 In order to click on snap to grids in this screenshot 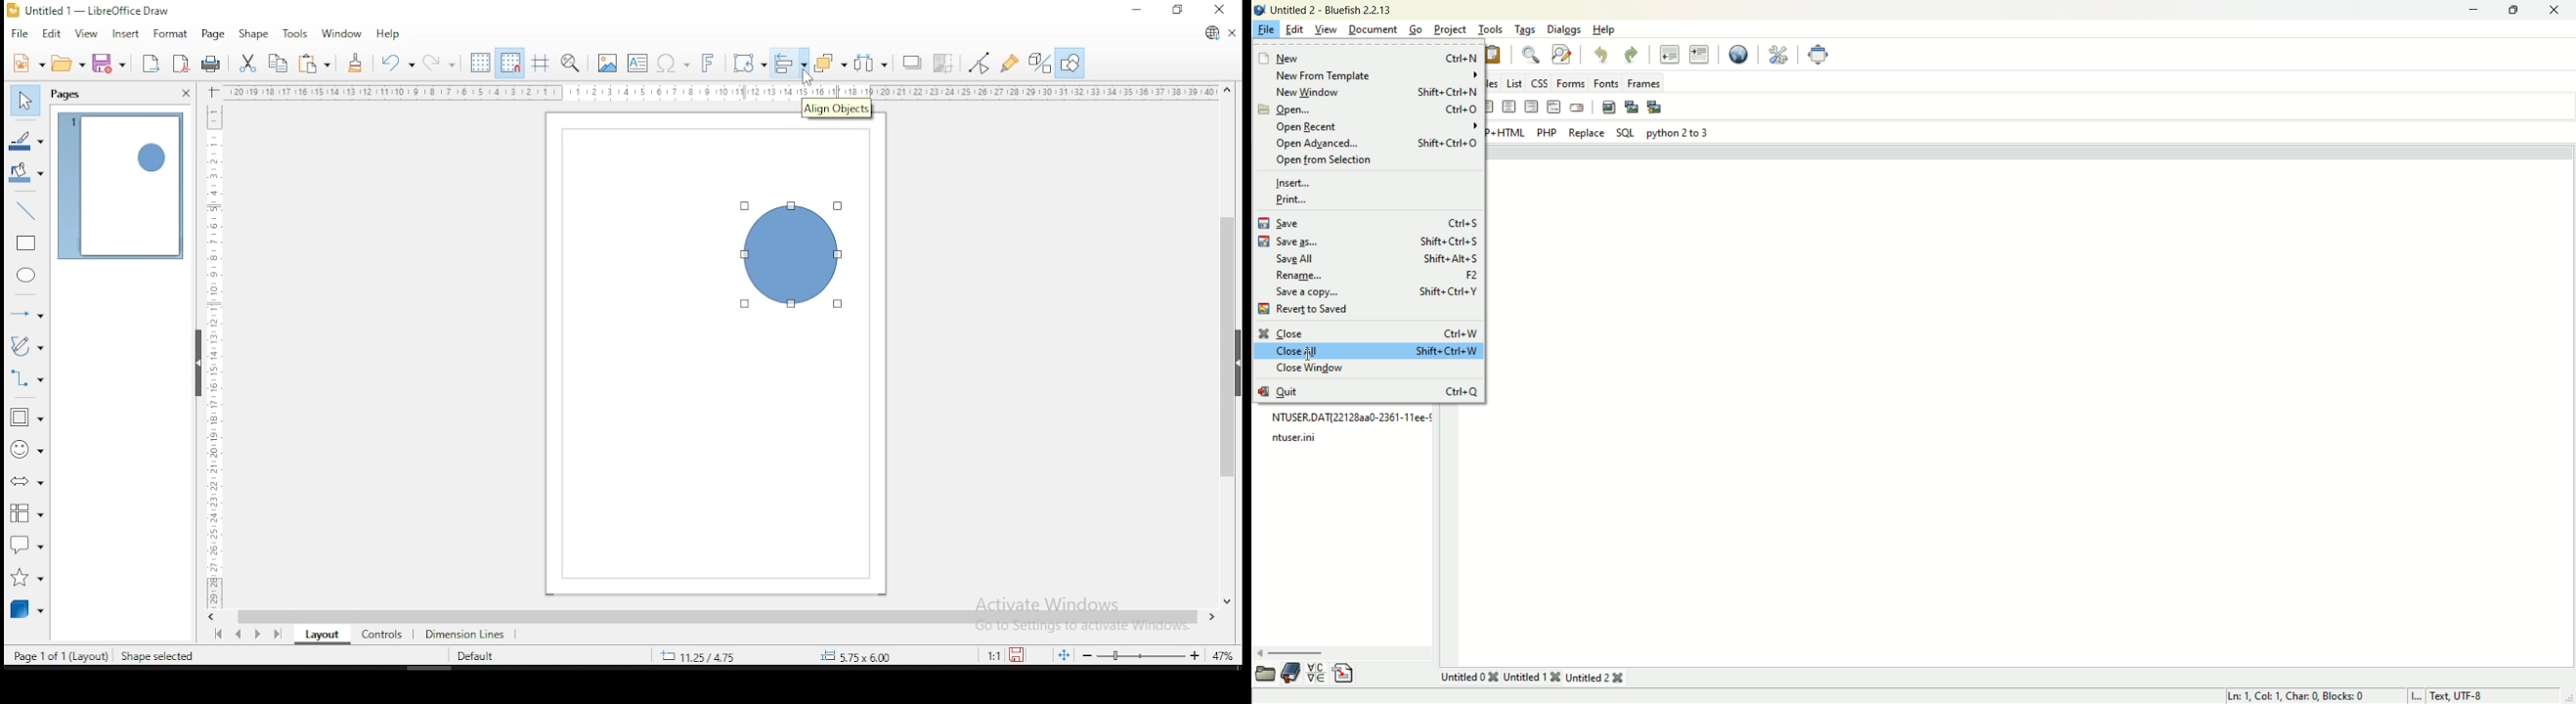, I will do `click(509, 63)`.